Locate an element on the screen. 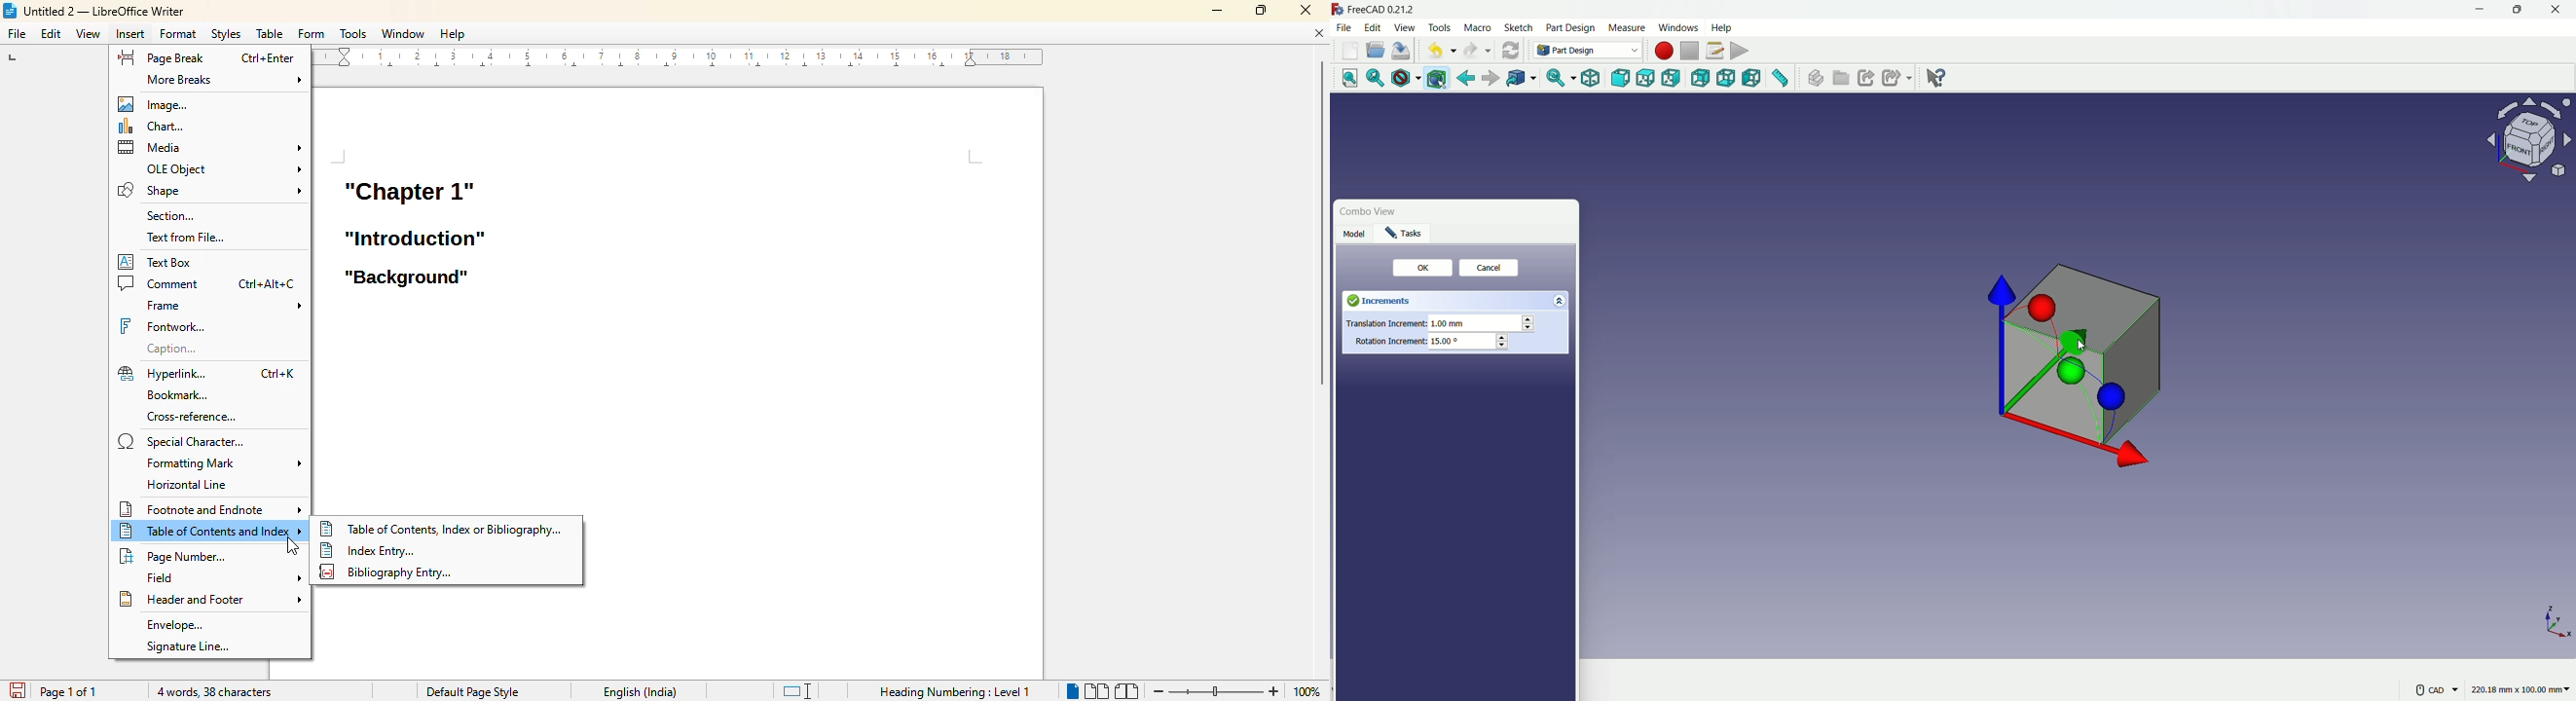  vertical scroll bar is located at coordinates (1317, 304).